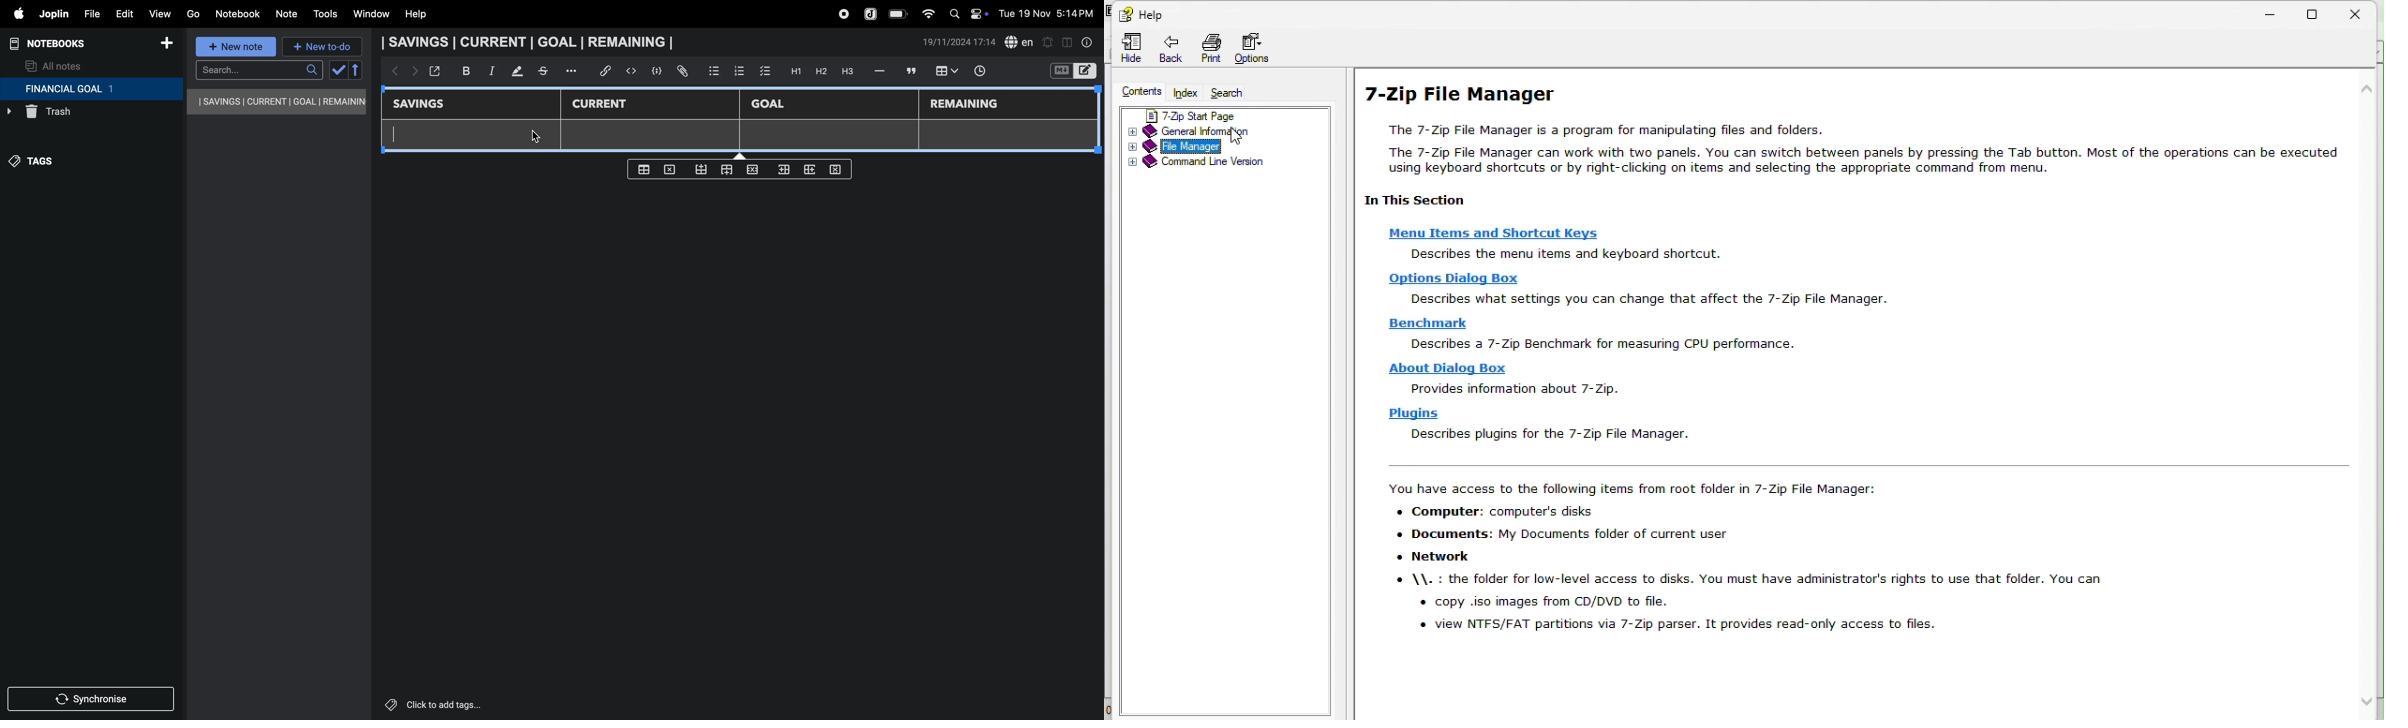  What do you see at coordinates (92, 697) in the screenshot?
I see `synchronize` at bounding box center [92, 697].